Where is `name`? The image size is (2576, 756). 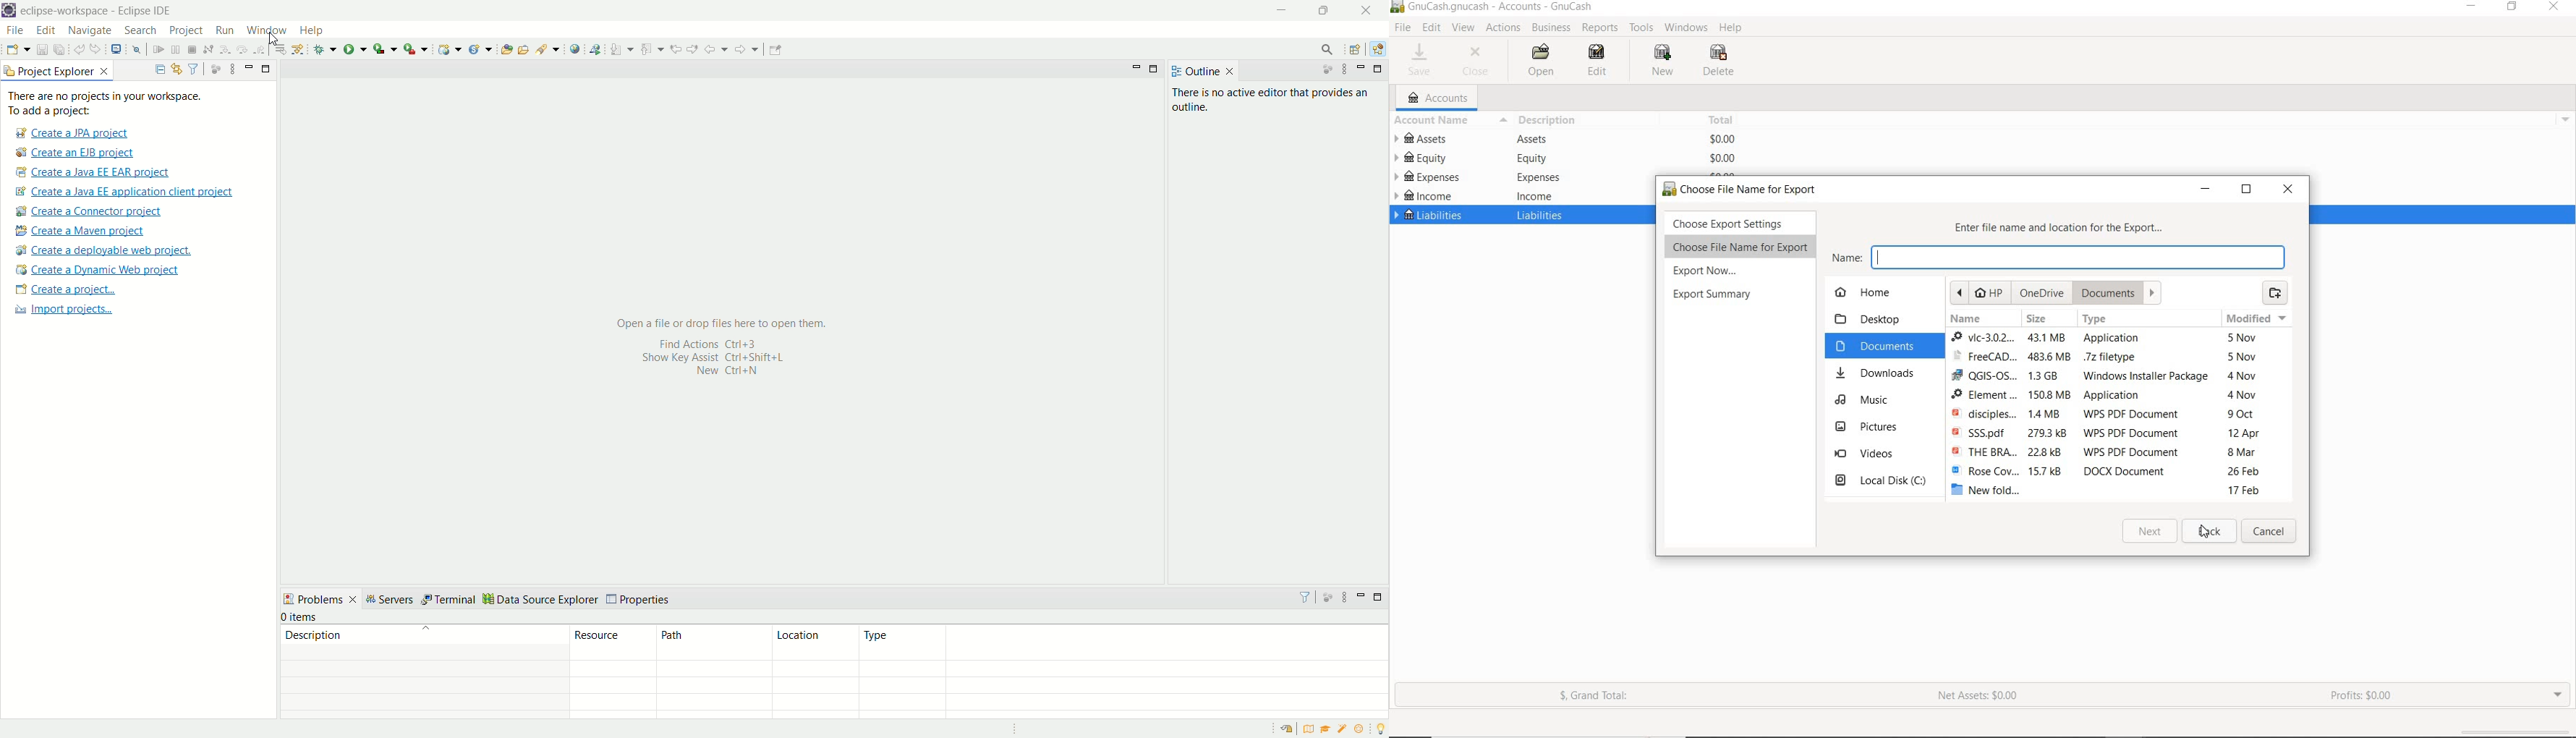
name is located at coordinates (2061, 257).